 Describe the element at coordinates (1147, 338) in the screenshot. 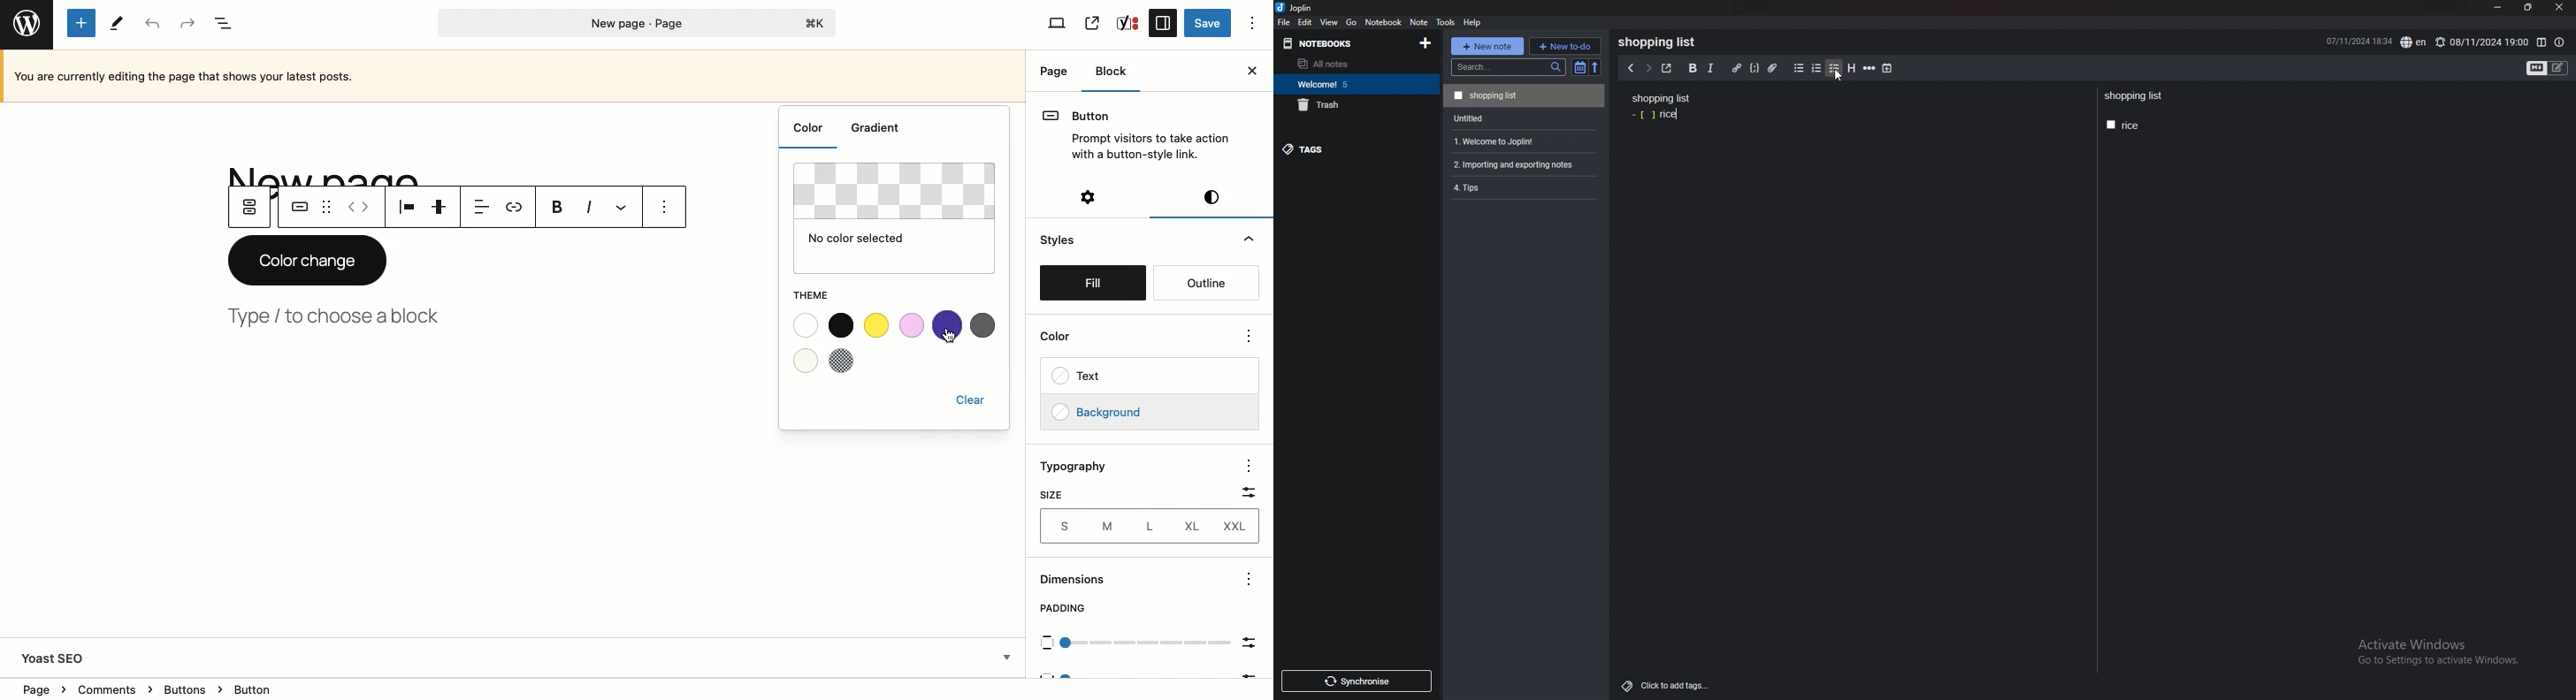

I see `Color` at that location.